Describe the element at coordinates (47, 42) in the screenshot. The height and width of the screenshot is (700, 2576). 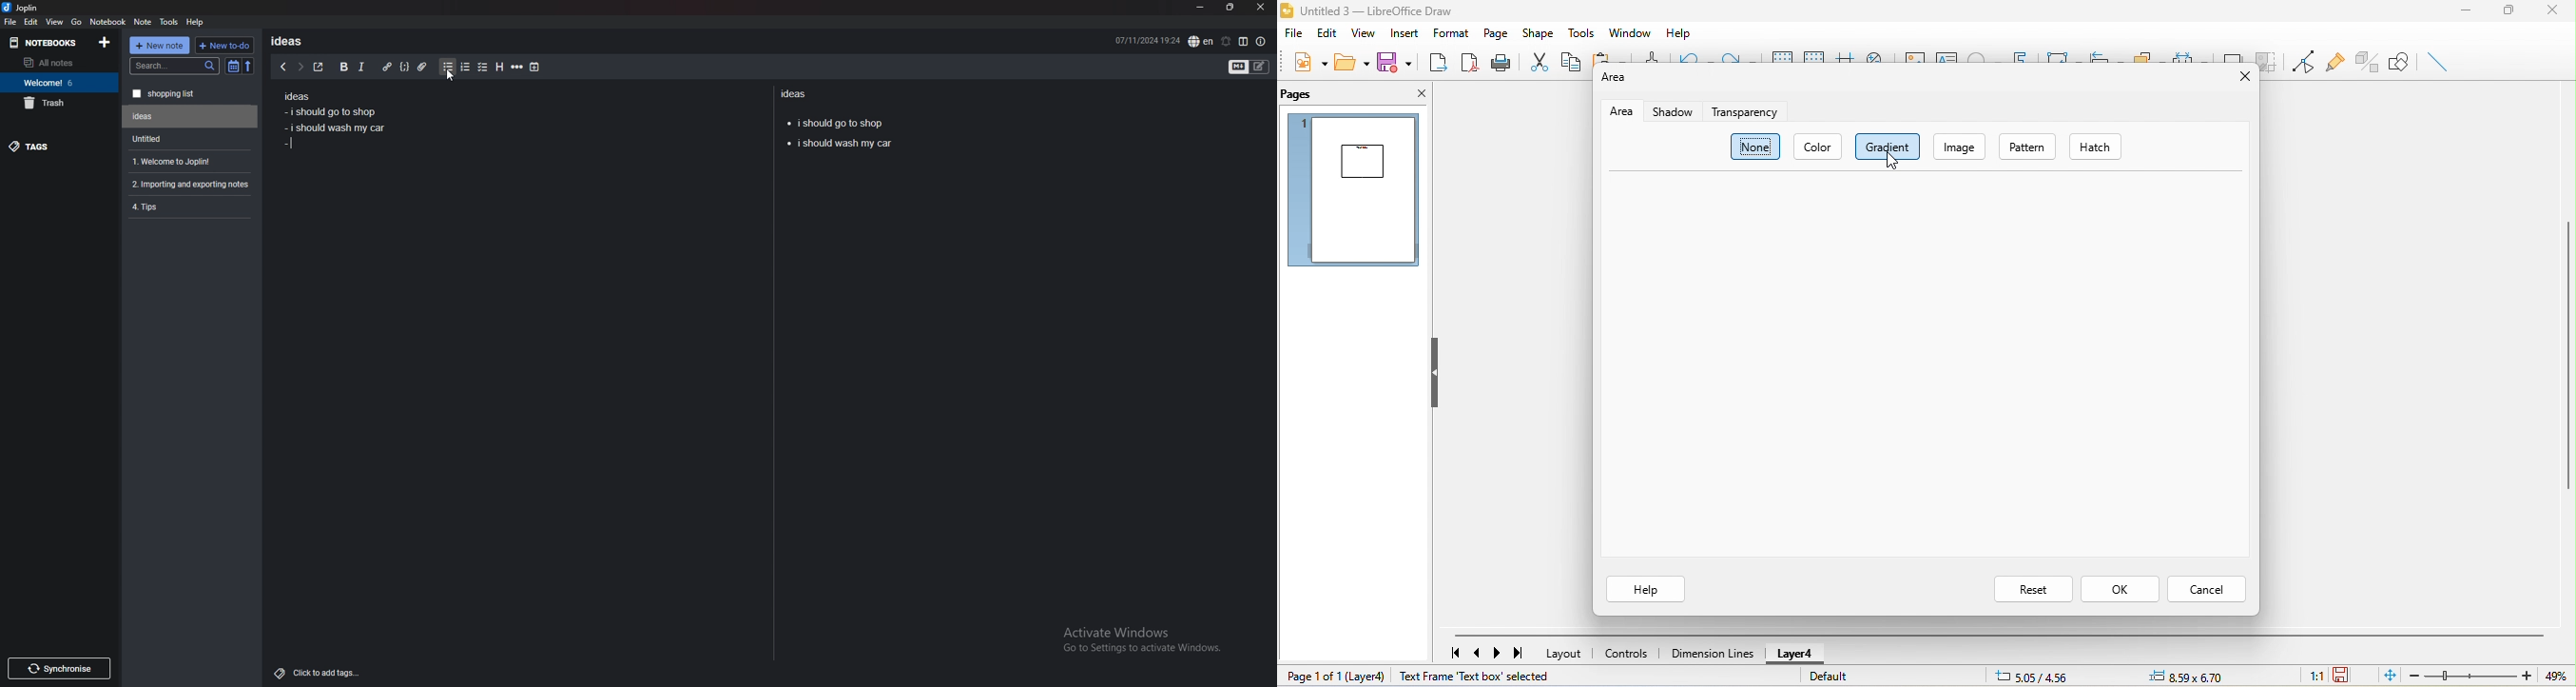
I see `notebooks` at that location.